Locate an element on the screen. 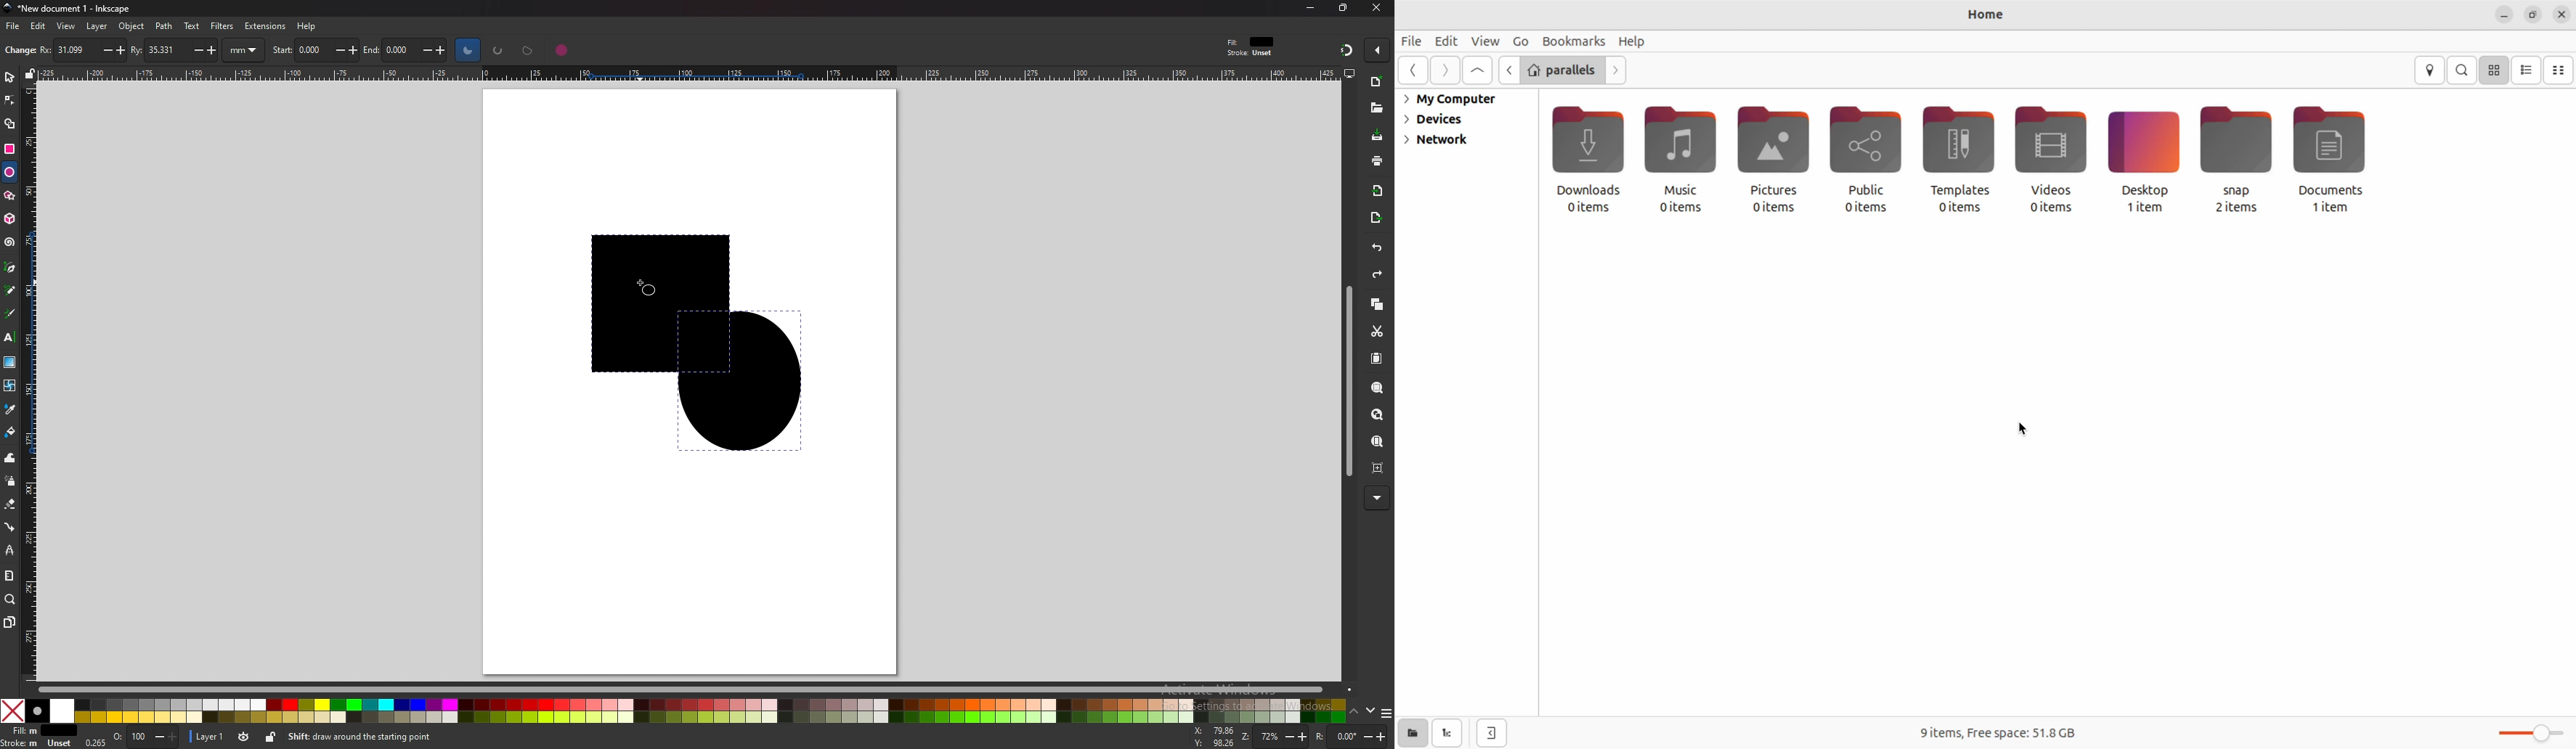 This screenshot has width=2576, height=756. end is located at coordinates (409, 51).